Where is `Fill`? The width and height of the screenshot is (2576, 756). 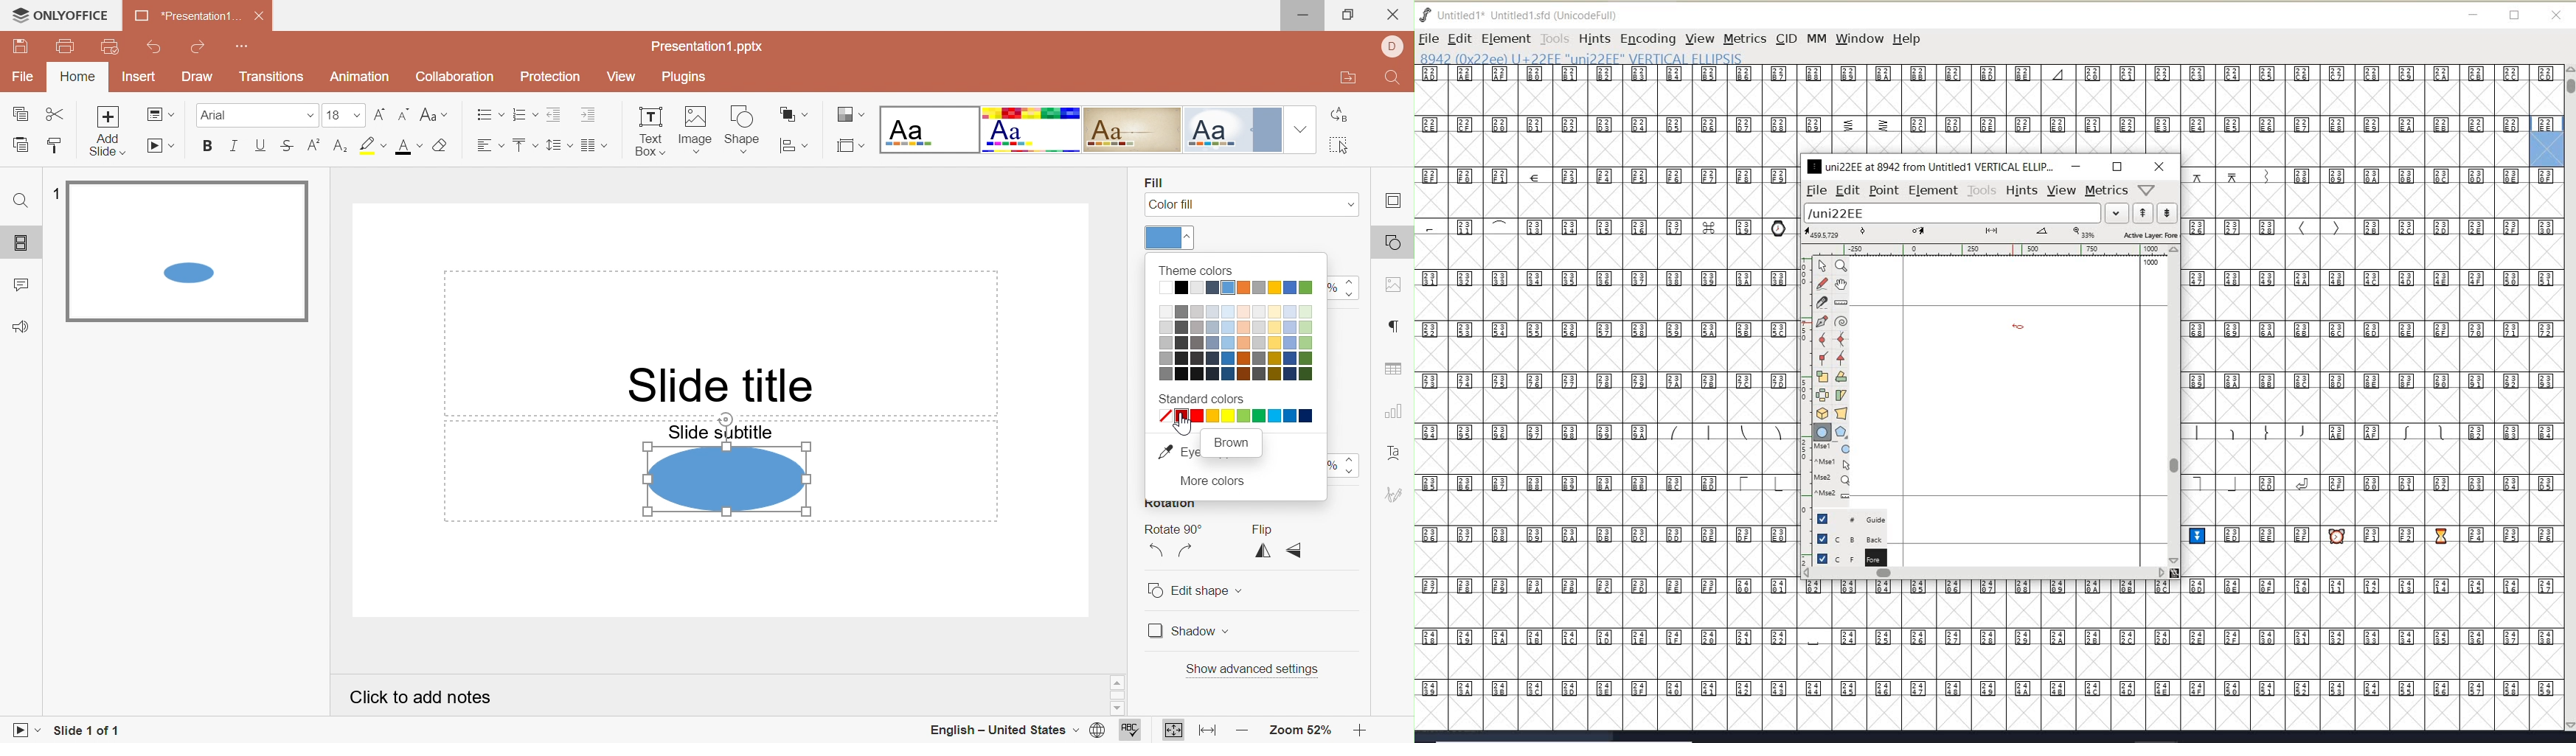 Fill is located at coordinates (1156, 183).